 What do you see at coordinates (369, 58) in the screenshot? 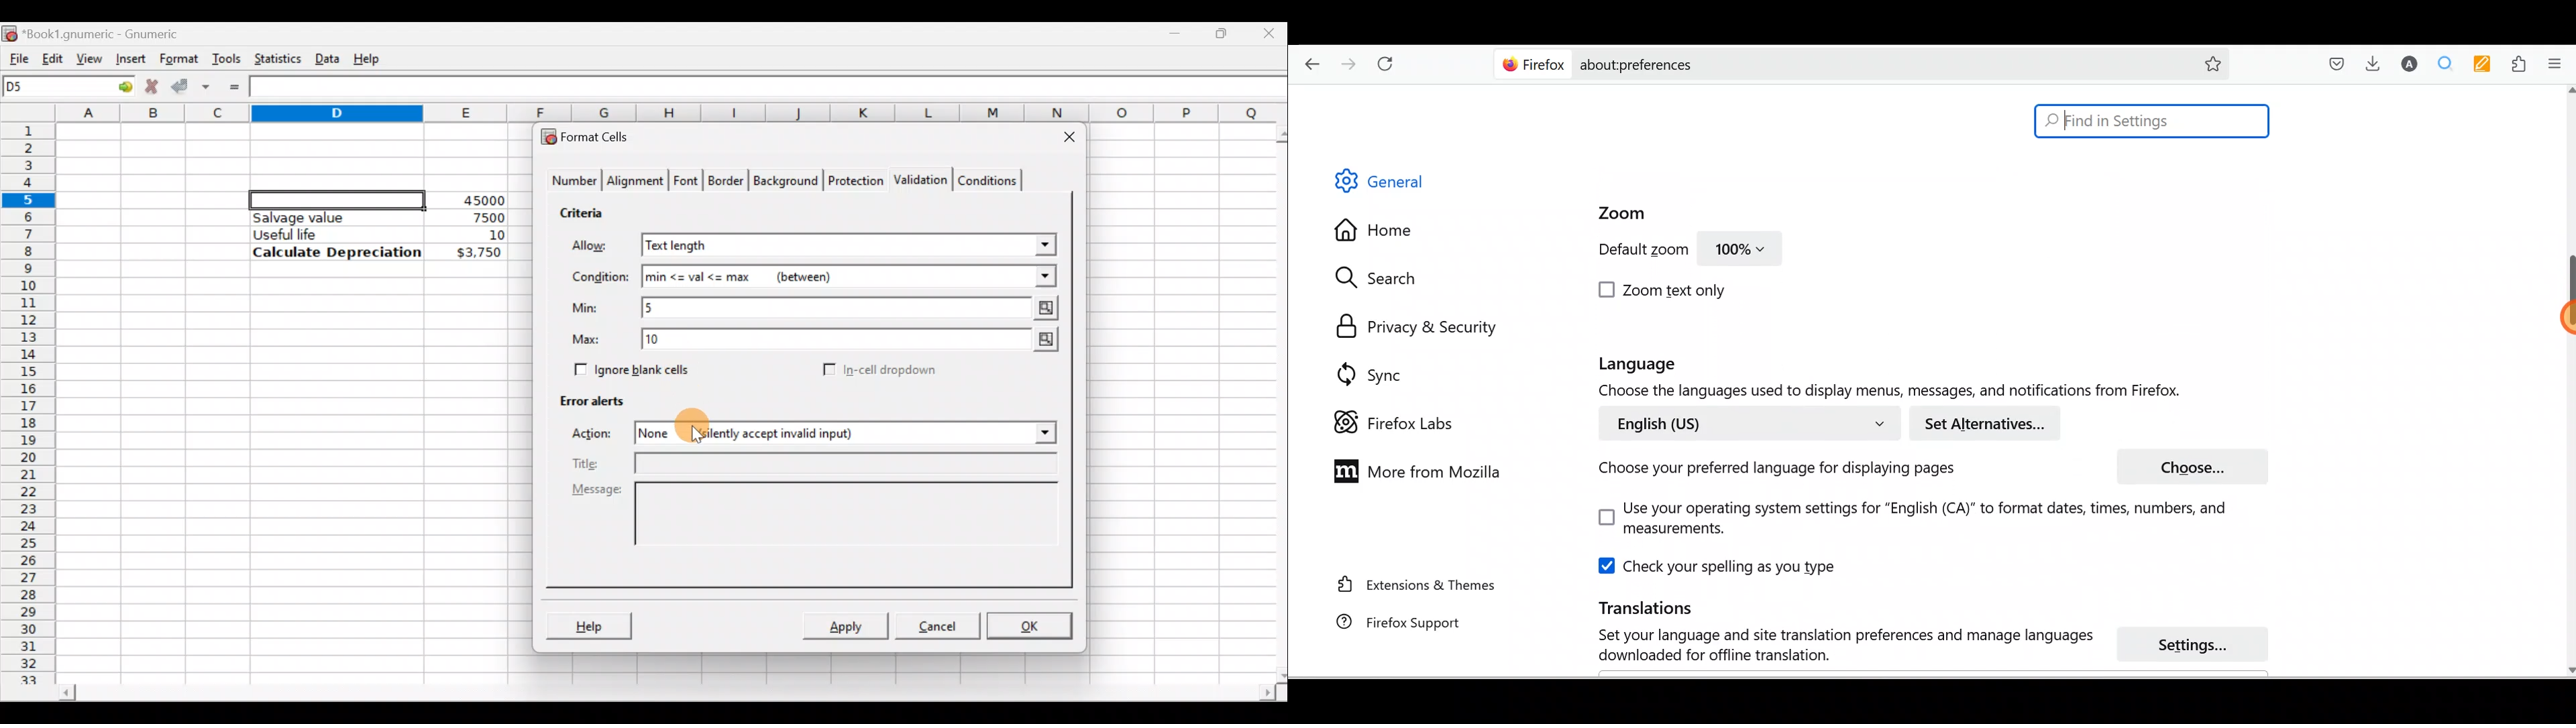
I see `Help` at bounding box center [369, 58].